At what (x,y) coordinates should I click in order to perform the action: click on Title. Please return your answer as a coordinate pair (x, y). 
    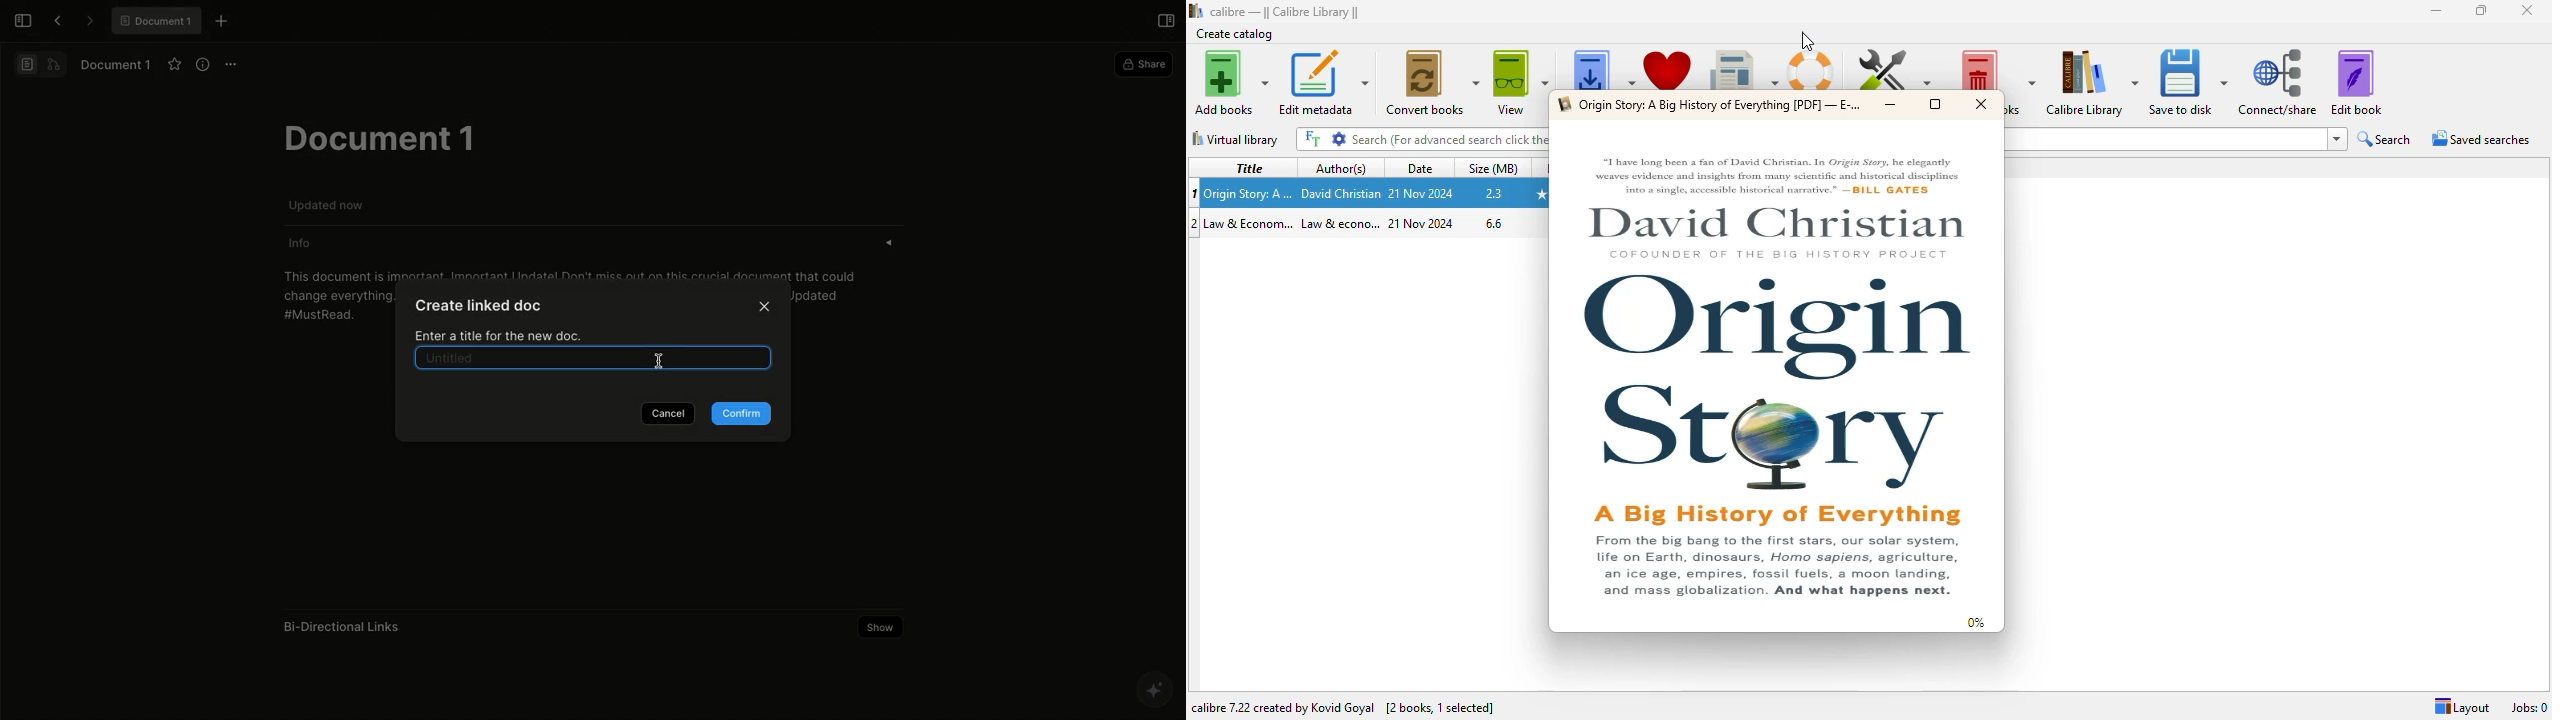
    Looking at the image, I should click on (1250, 224).